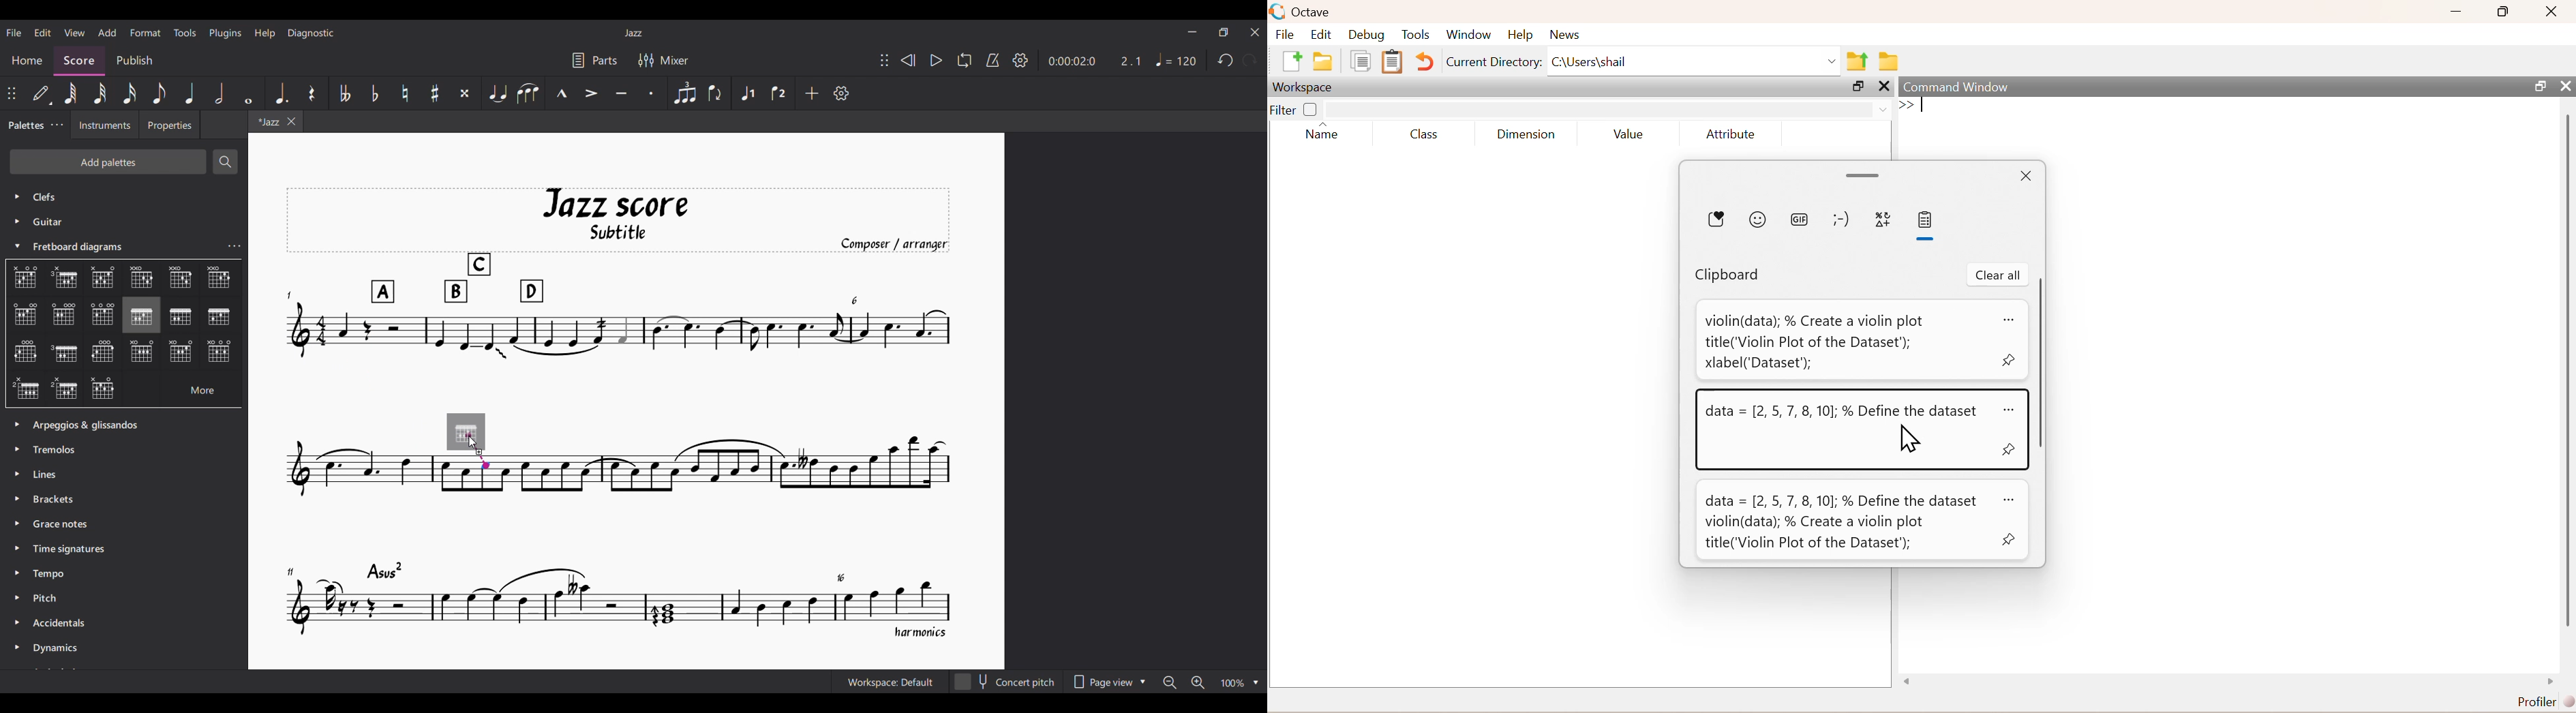 The image size is (2576, 728). What do you see at coordinates (2566, 86) in the screenshot?
I see `close` at bounding box center [2566, 86].